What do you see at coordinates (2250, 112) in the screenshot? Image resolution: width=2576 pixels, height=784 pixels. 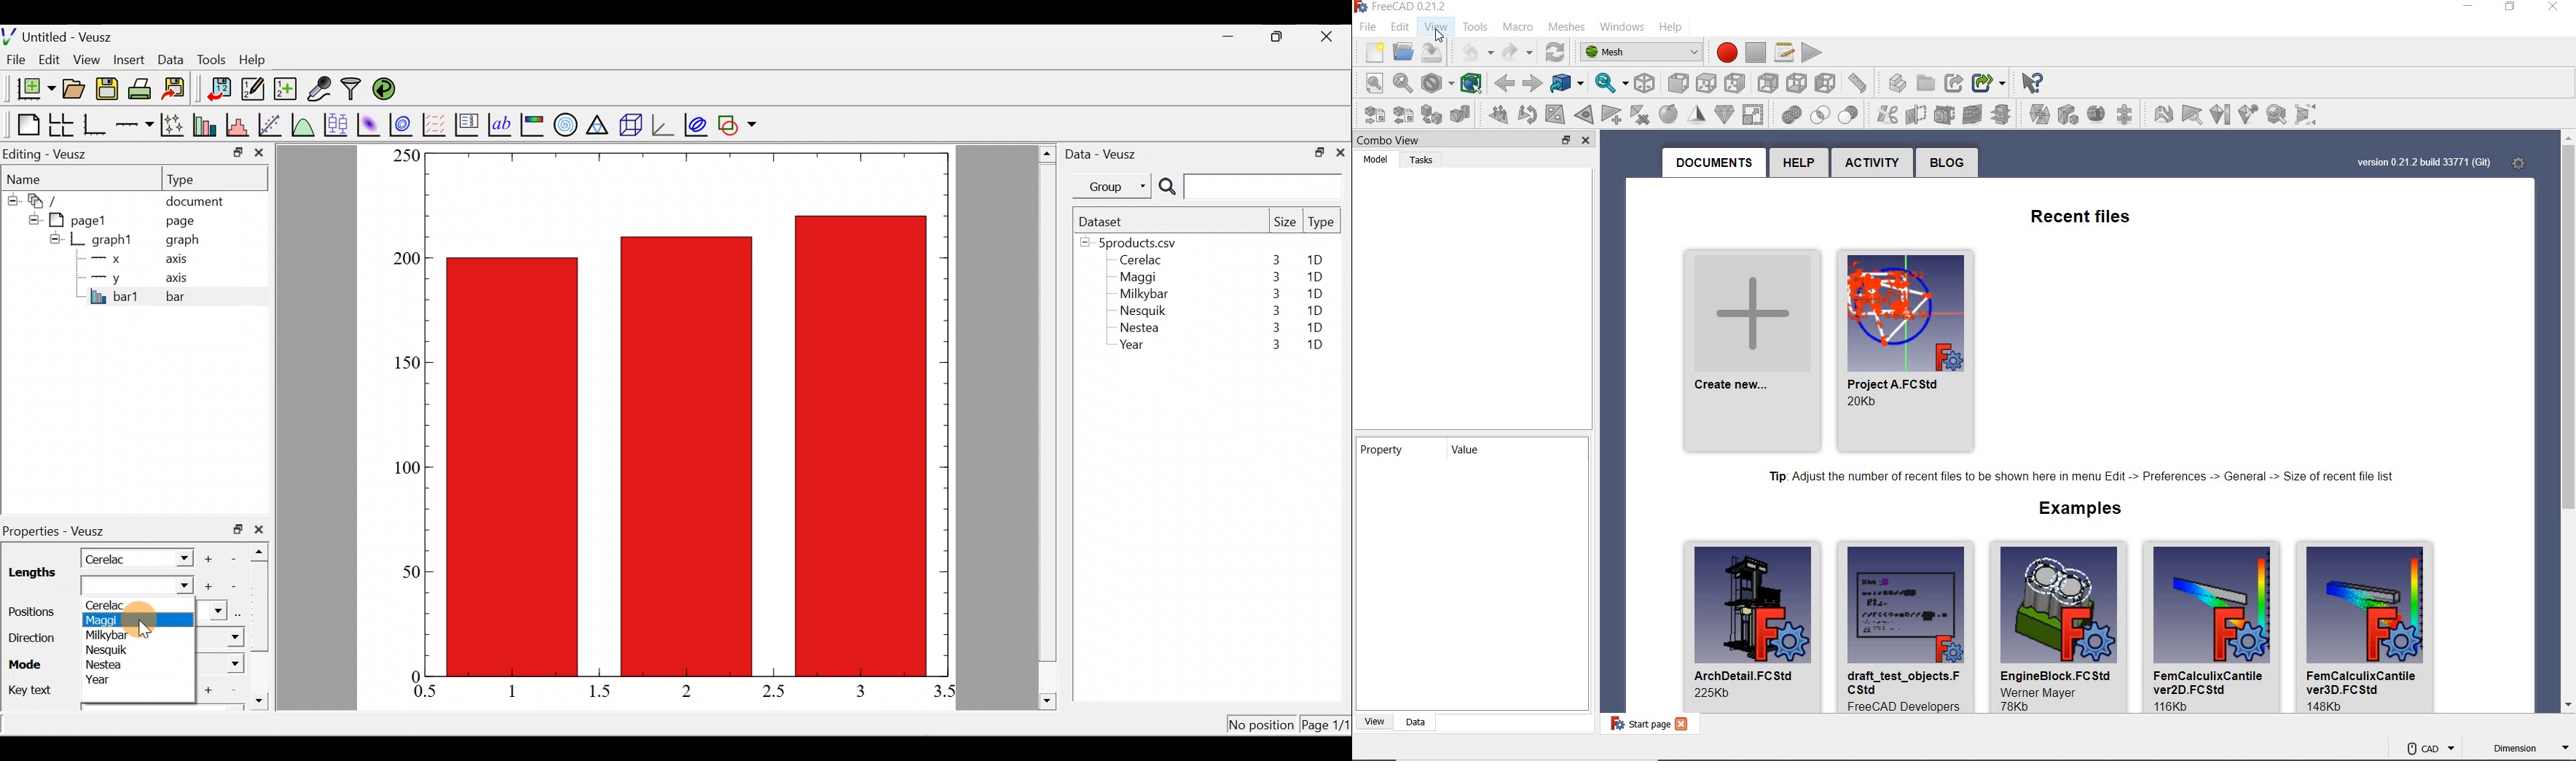 I see `curvature info` at bounding box center [2250, 112].